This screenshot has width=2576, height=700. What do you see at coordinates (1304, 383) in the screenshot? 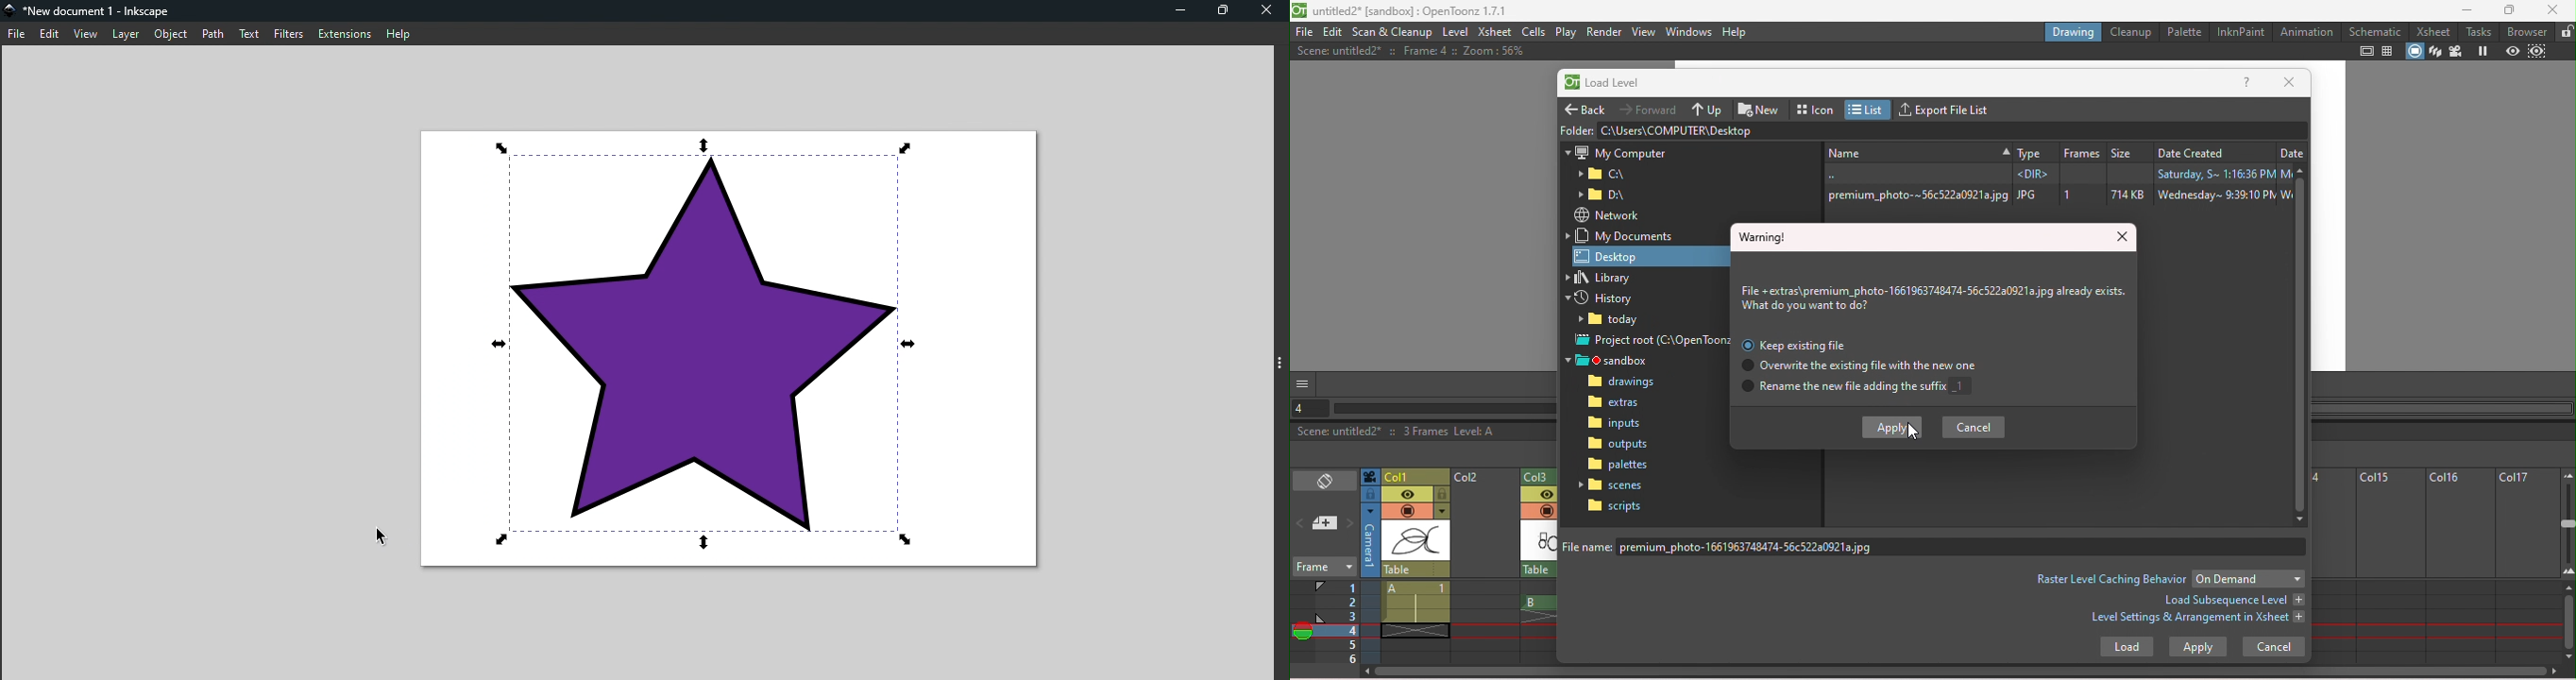
I see `GUI show/hide` at bounding box center [1304, 383].